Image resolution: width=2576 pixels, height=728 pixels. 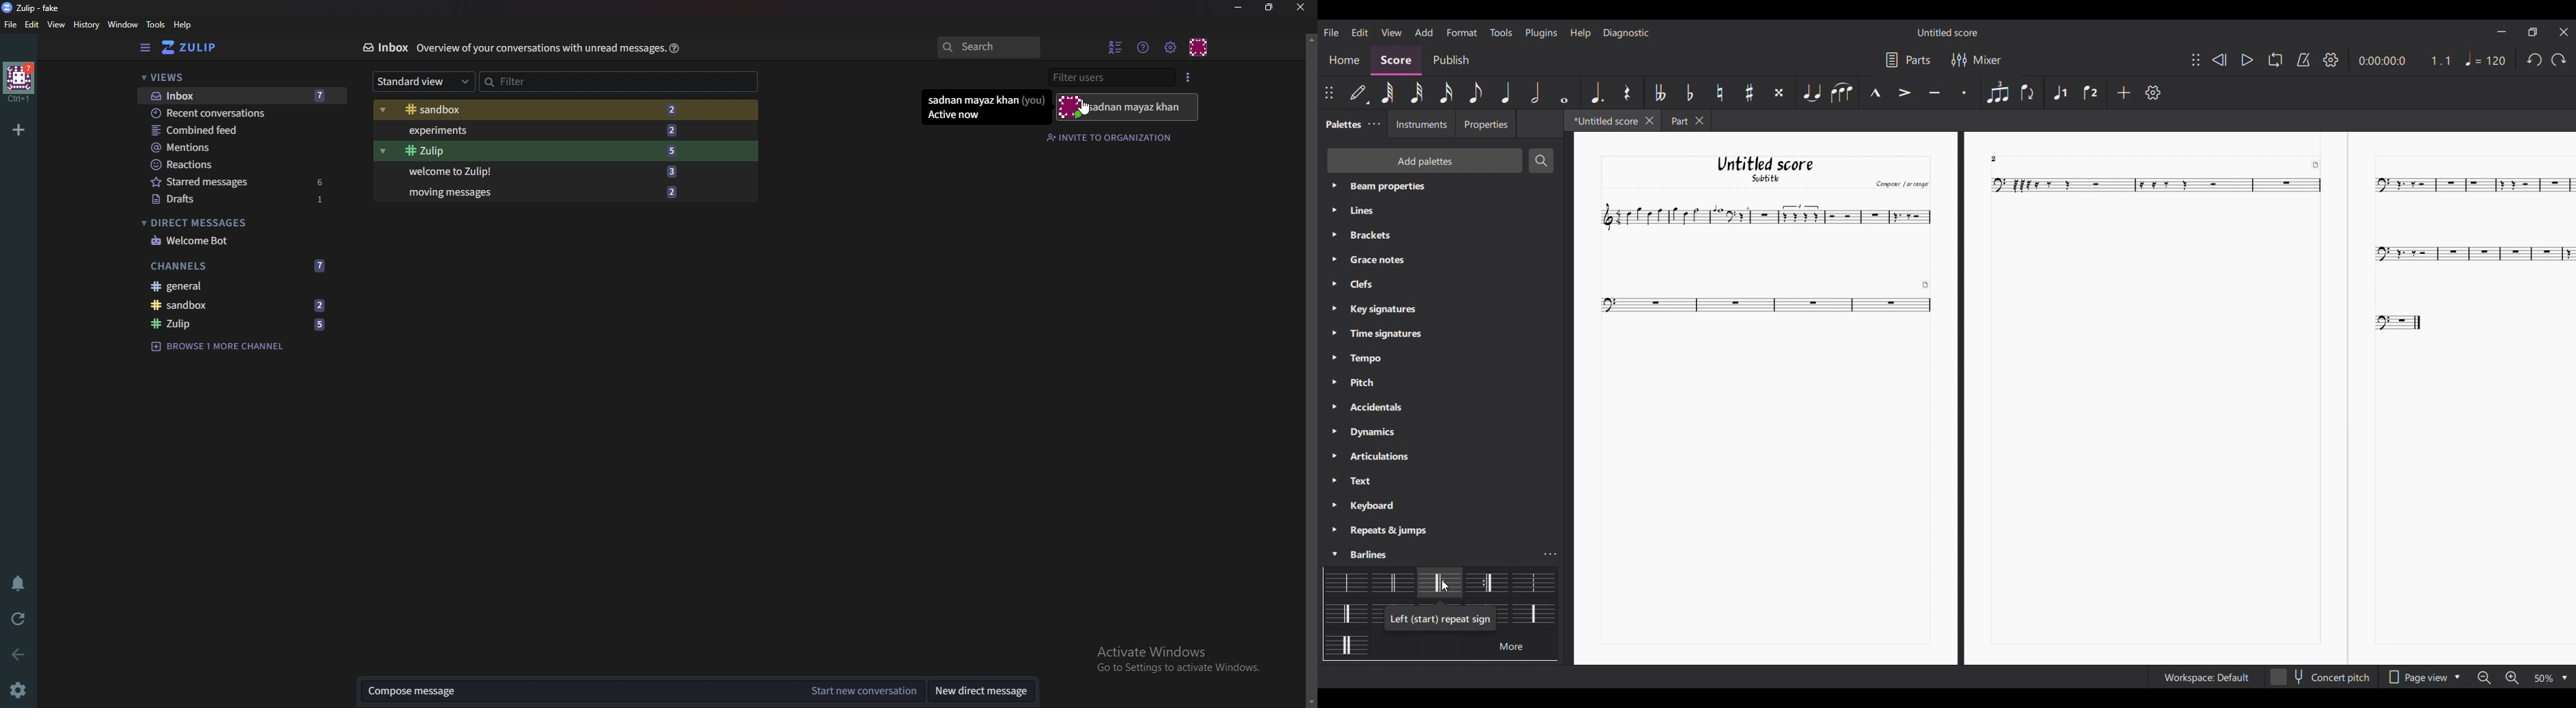 What do you see at coordinates (1270, 8) in the screenshot?
I see `resize` at bounding box center [1270, 8].